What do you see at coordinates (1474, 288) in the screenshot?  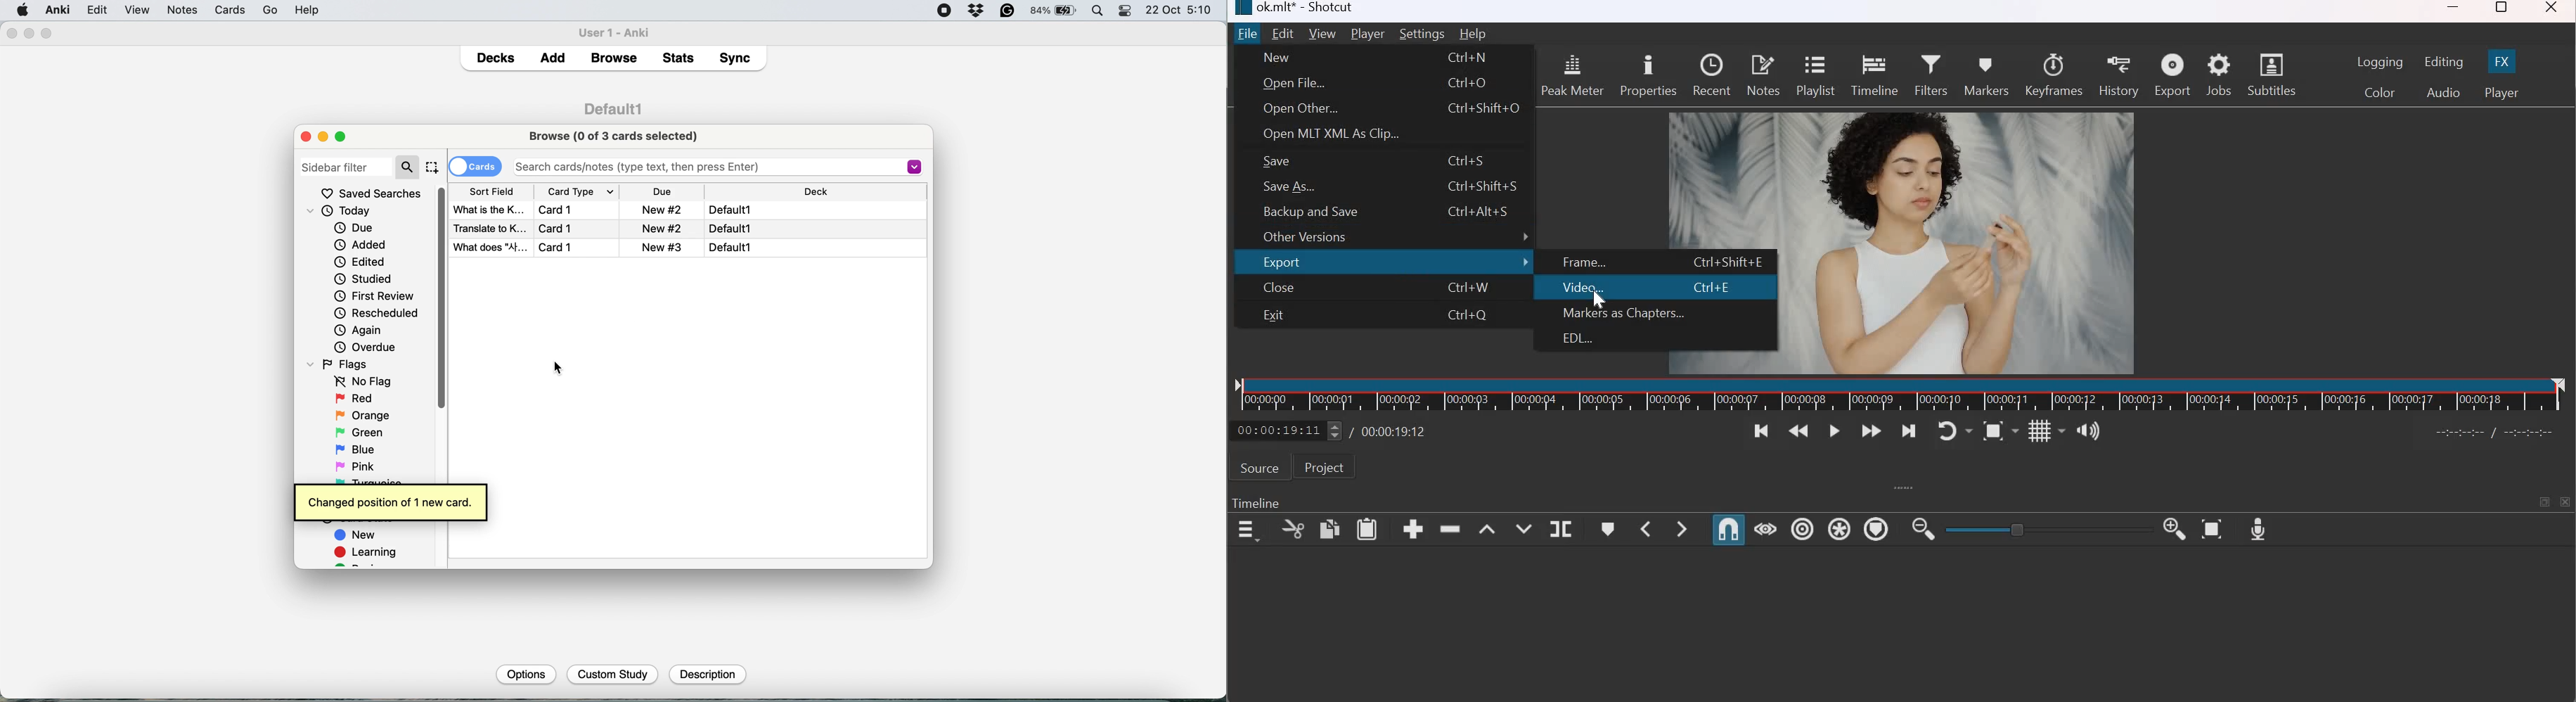 I see `Ctrl+W` at bounding box center [1474, 288].